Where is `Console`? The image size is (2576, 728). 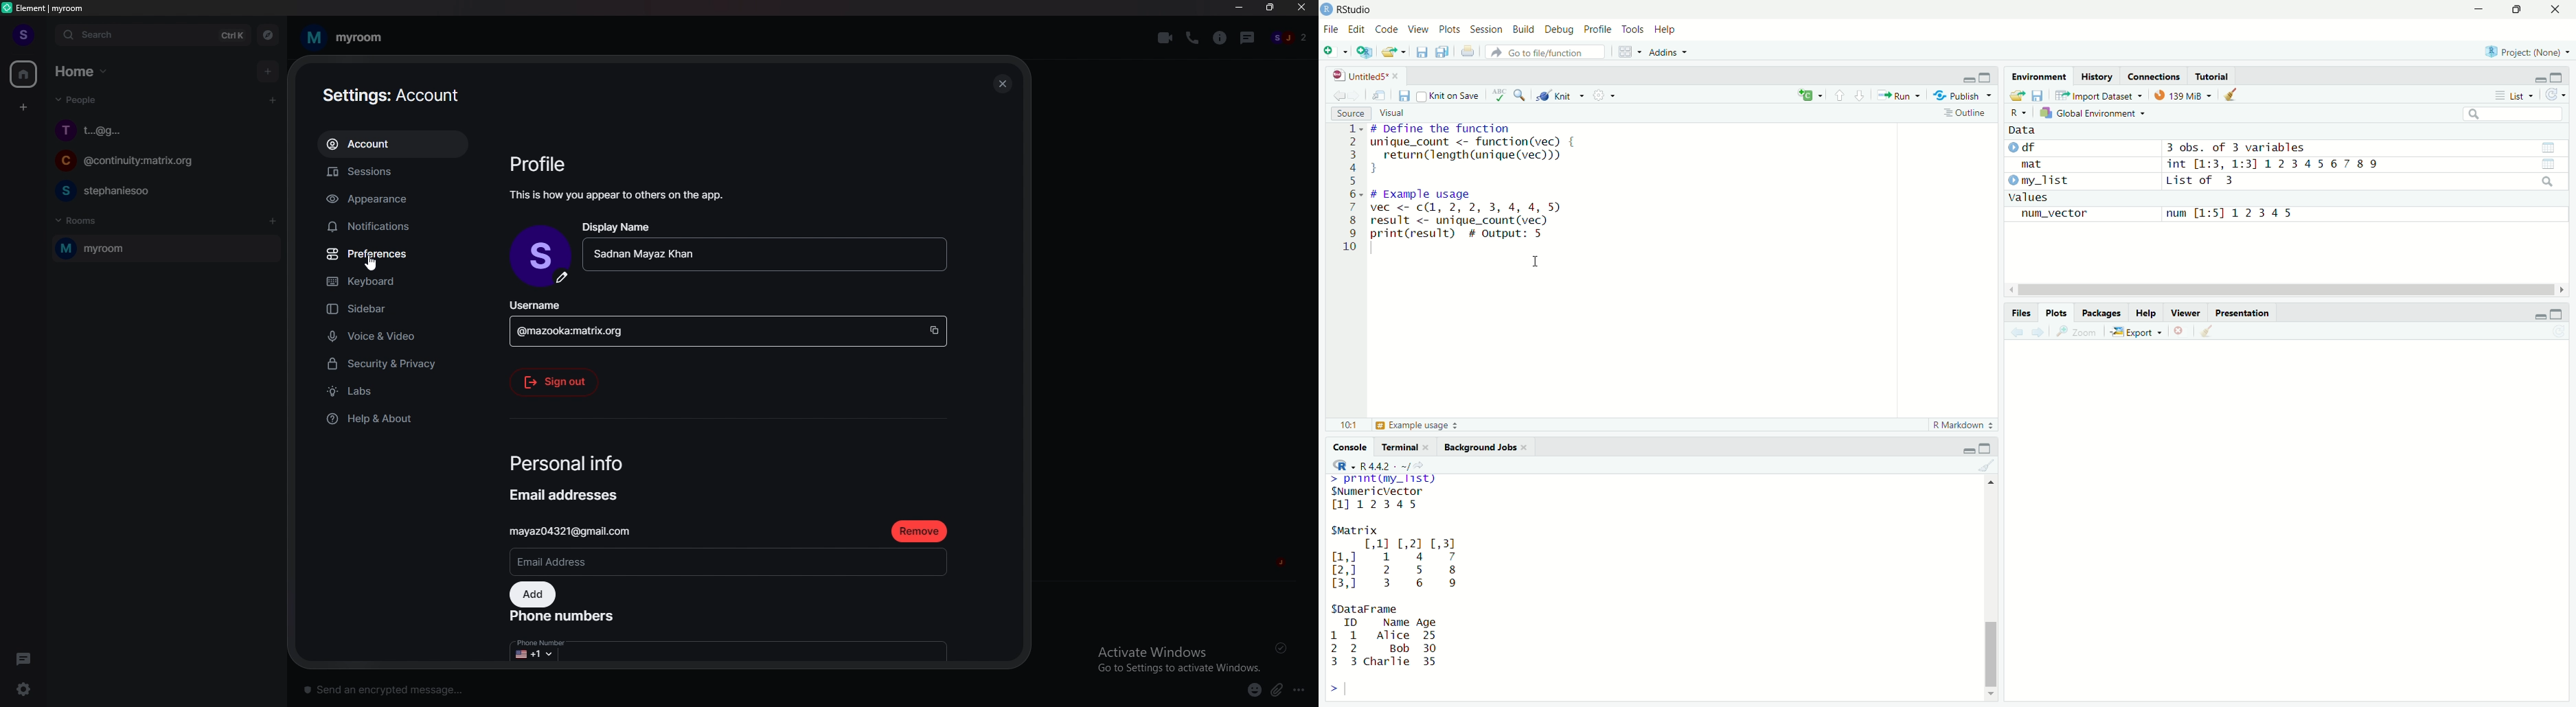 Console is located at coordinates (1351, 446).